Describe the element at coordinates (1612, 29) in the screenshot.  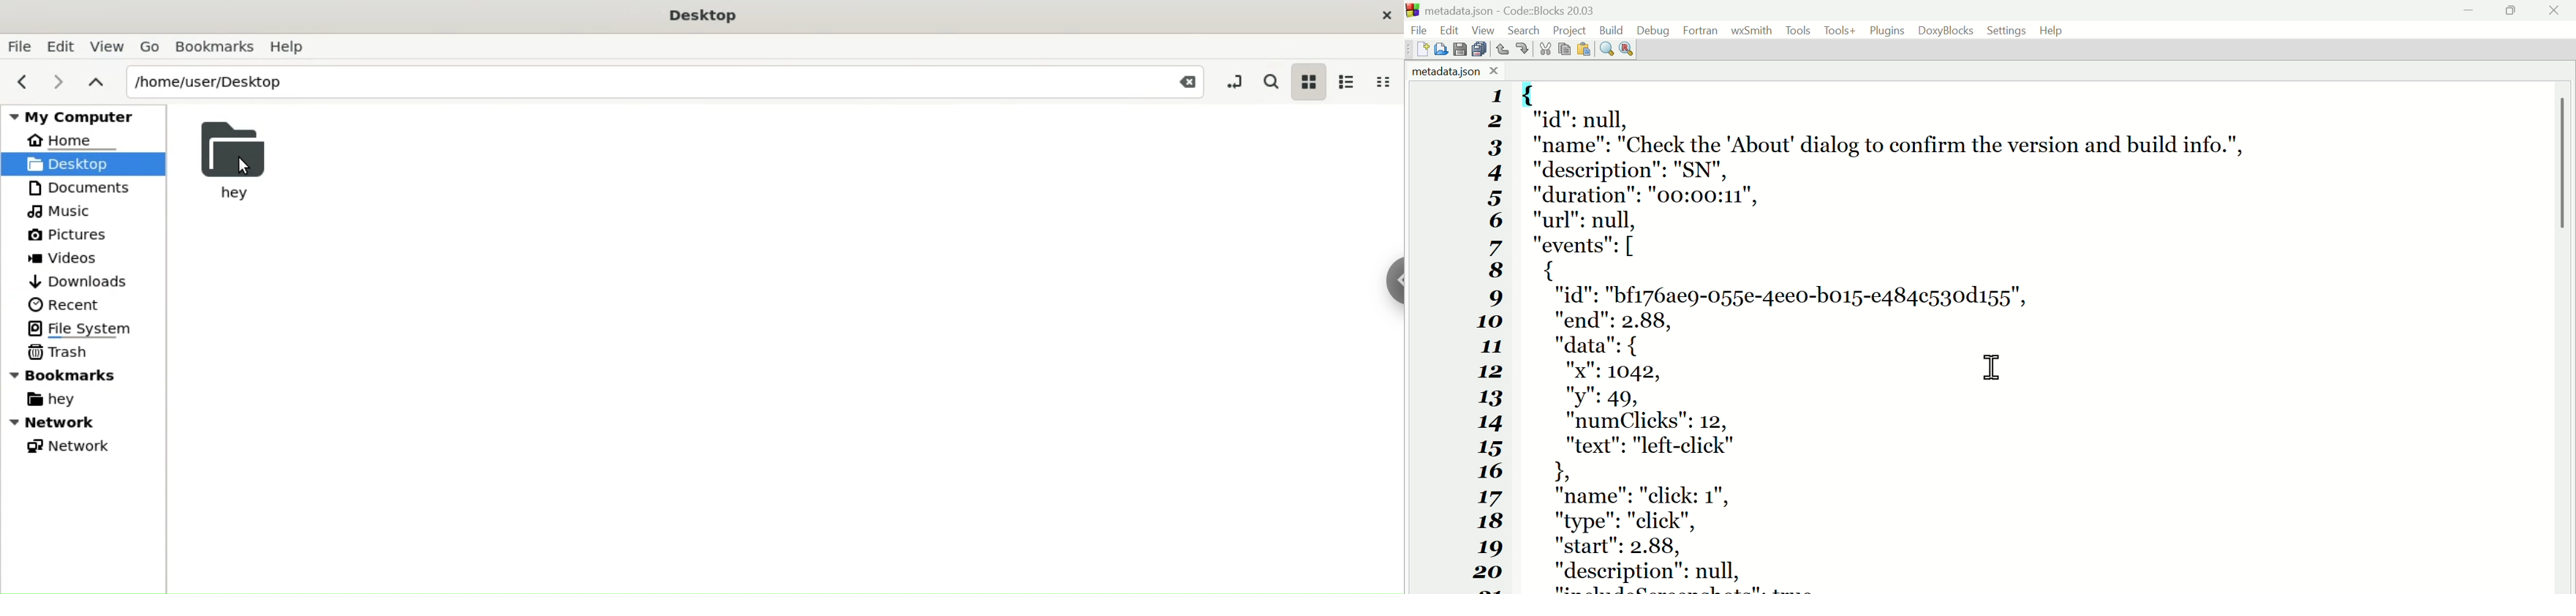
I see `Build` at that location.